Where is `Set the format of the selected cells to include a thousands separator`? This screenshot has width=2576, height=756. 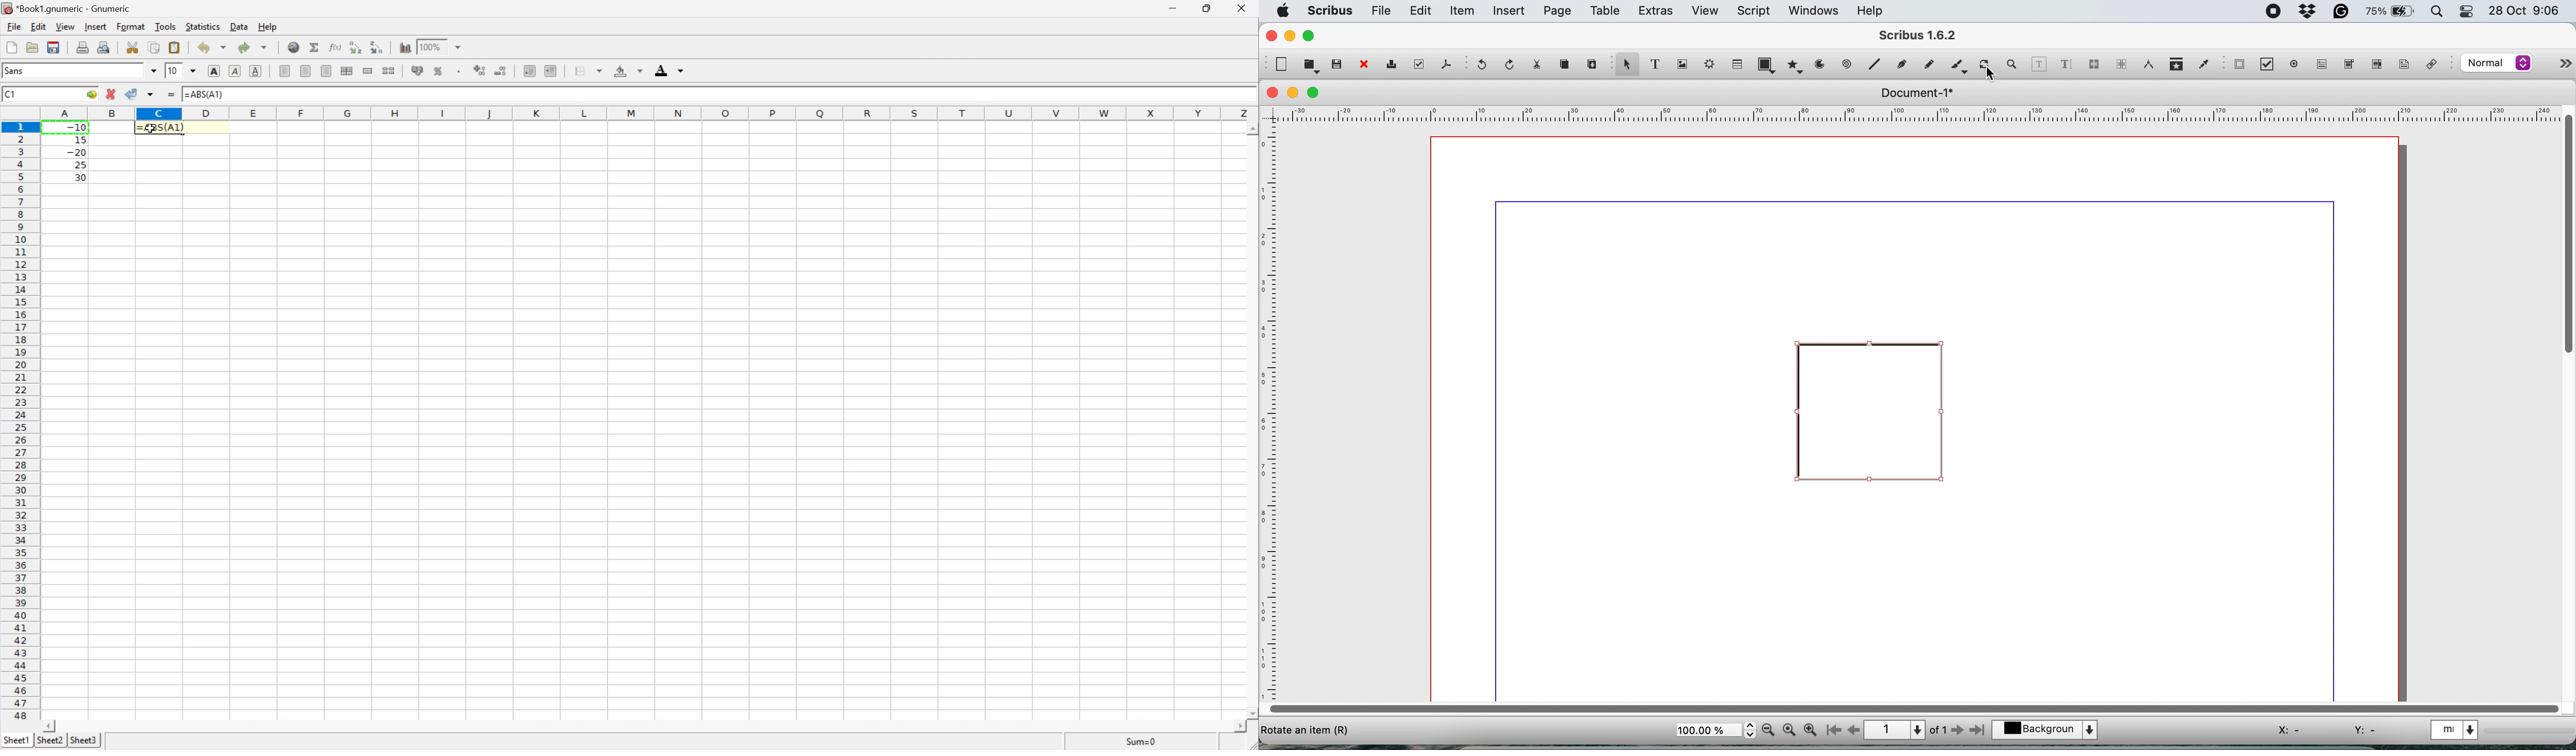
Set the format of the selected cells to include a thousands separator is located at coordinates (463, 73).